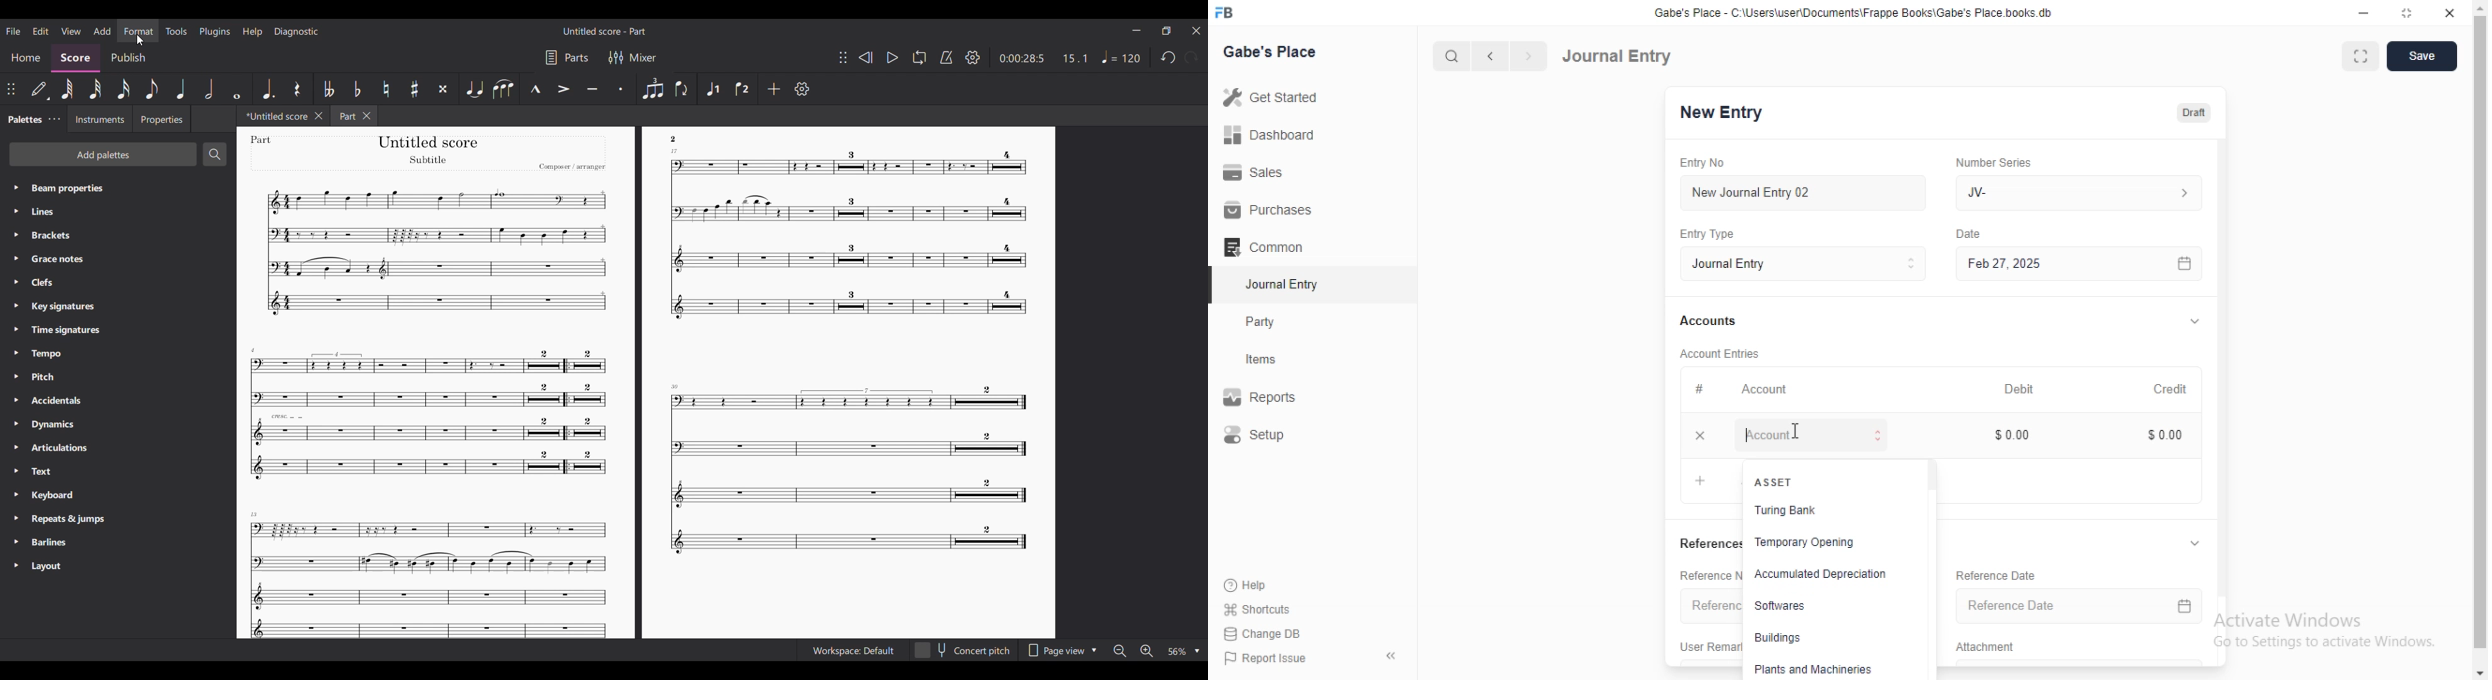 The width and height of the screenshot is (2492, 700). What do you see at coordinates (1773, 390) in the screenshot?
I see `Account` at bounding box center [1773, 390].